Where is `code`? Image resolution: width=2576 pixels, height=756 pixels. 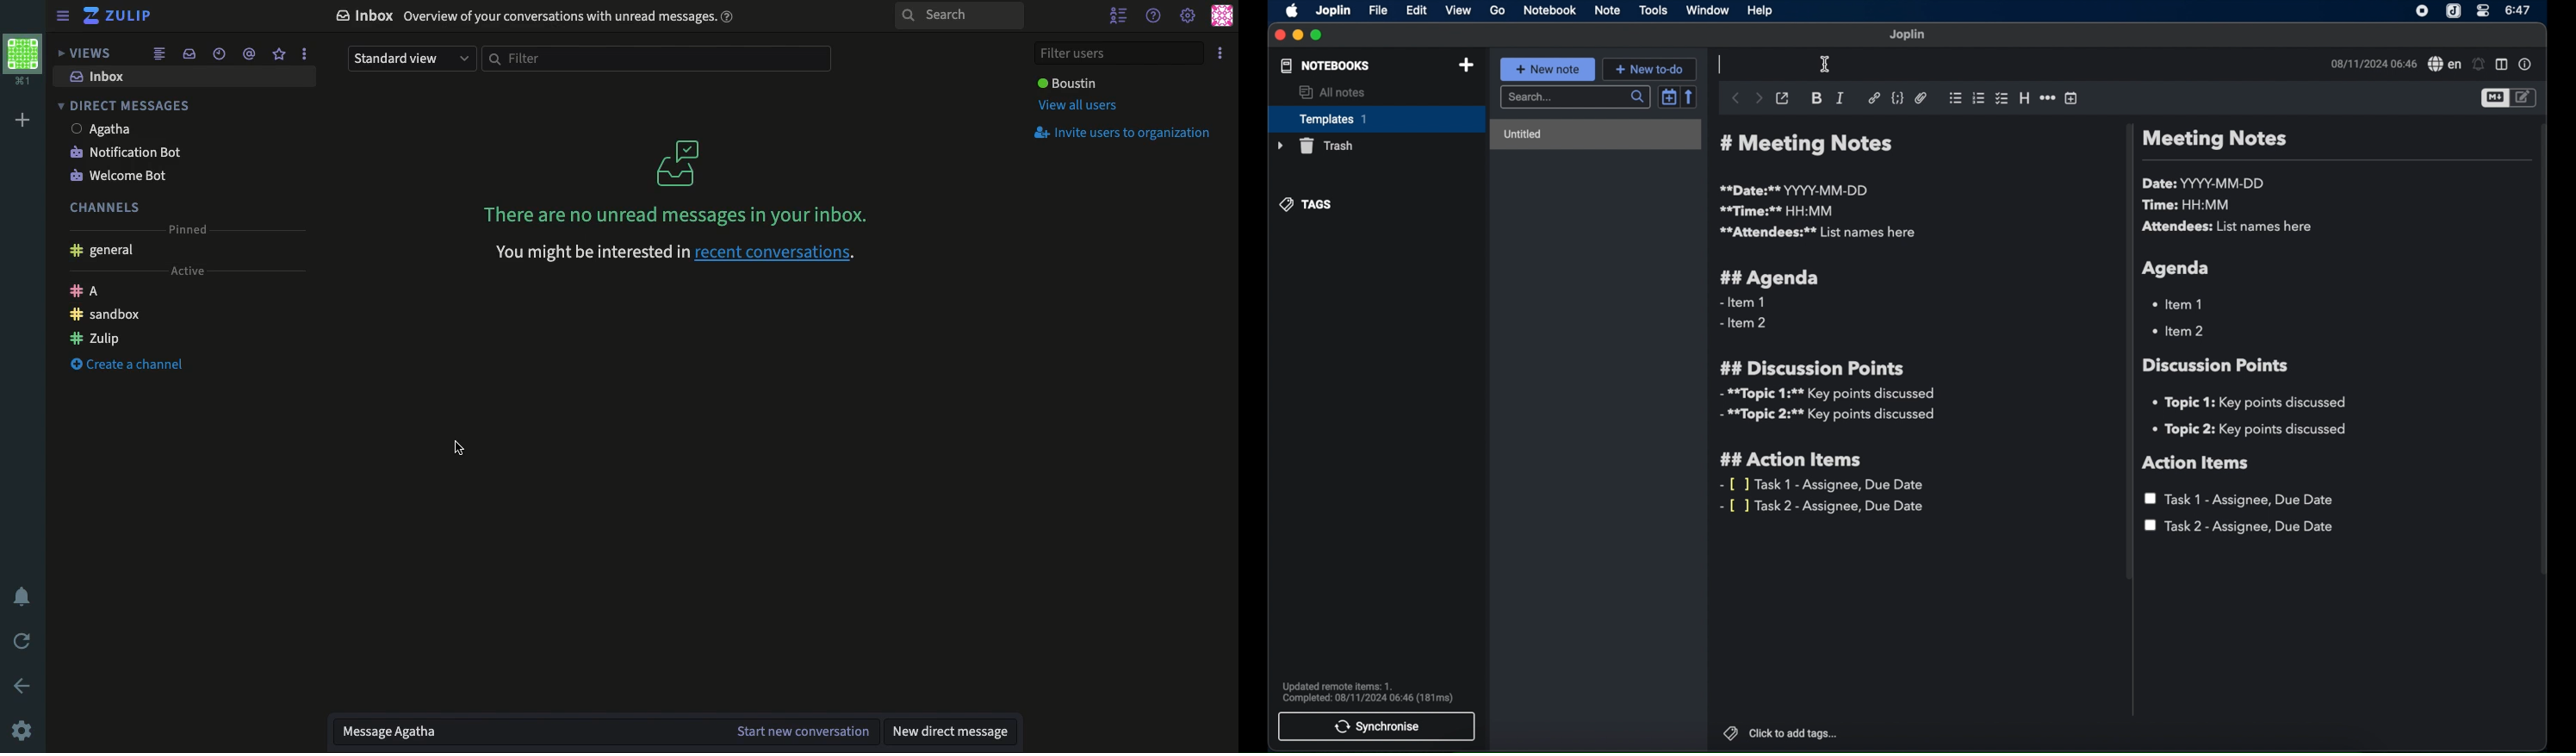 code is located at coordinates (1899, 97).